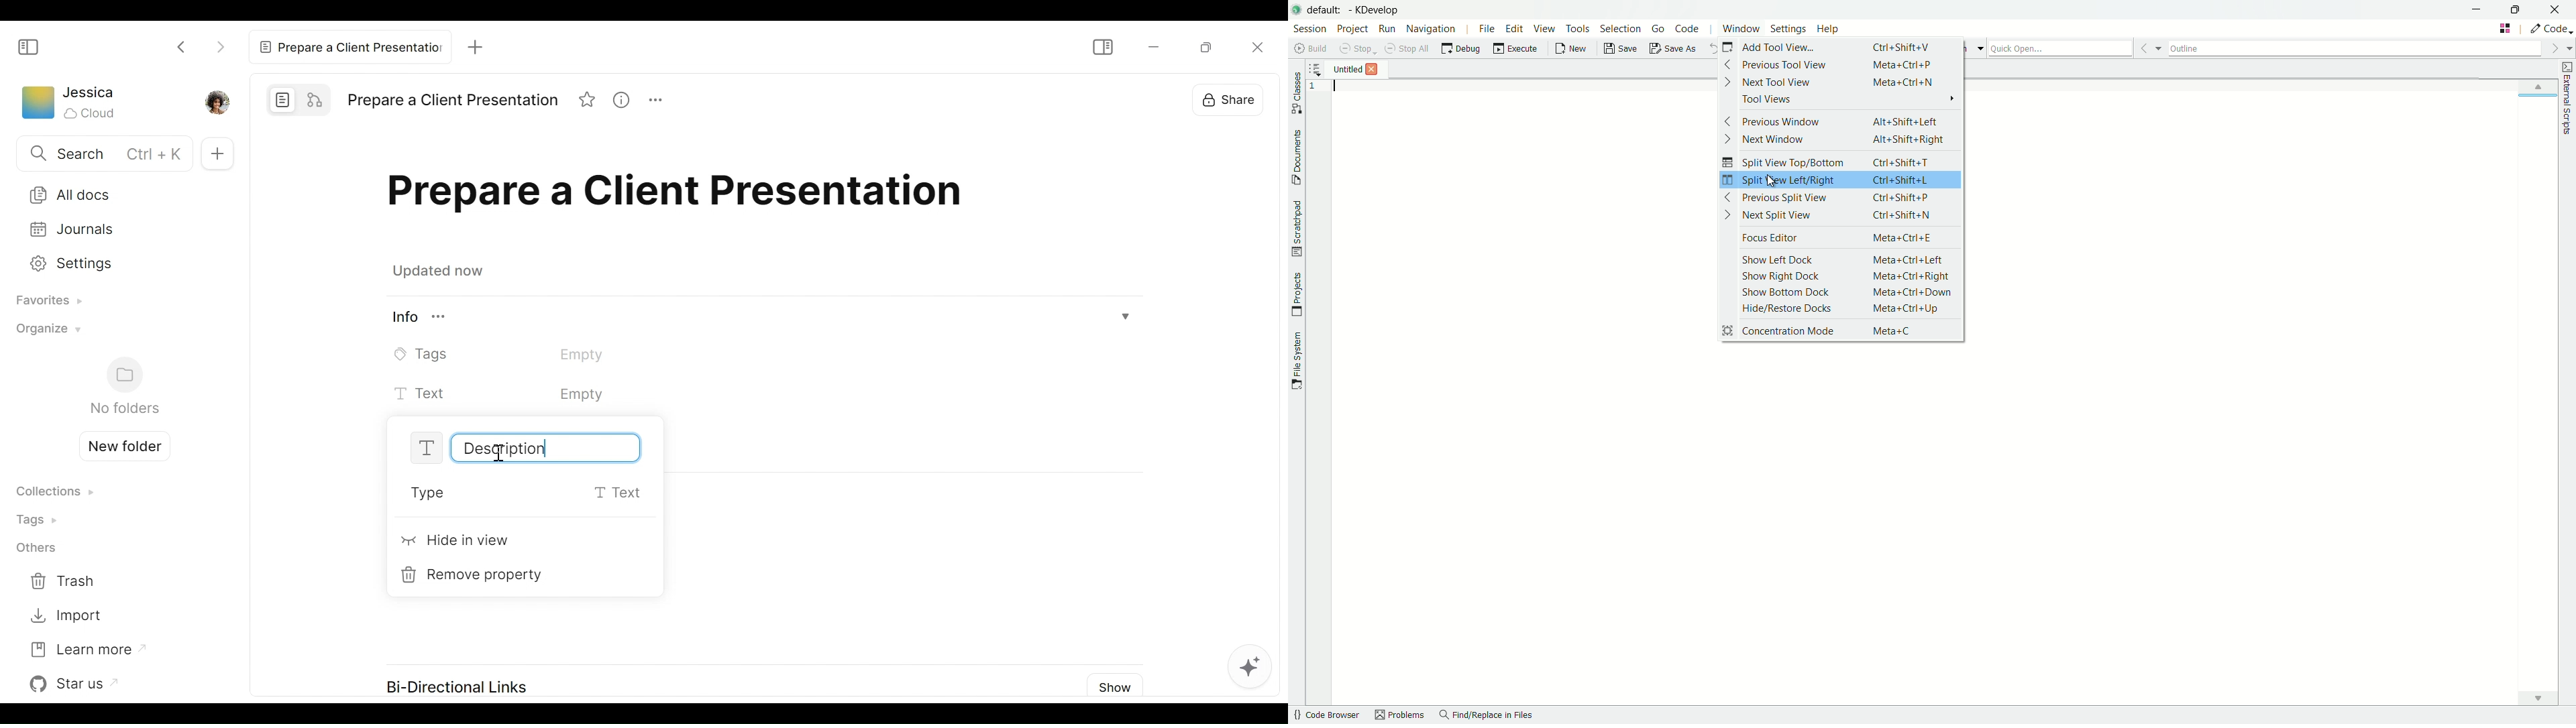 The width and height of the screenshot is (2576, 728). I want to click on meta+Ctrl+Right, so click(1910, 274).